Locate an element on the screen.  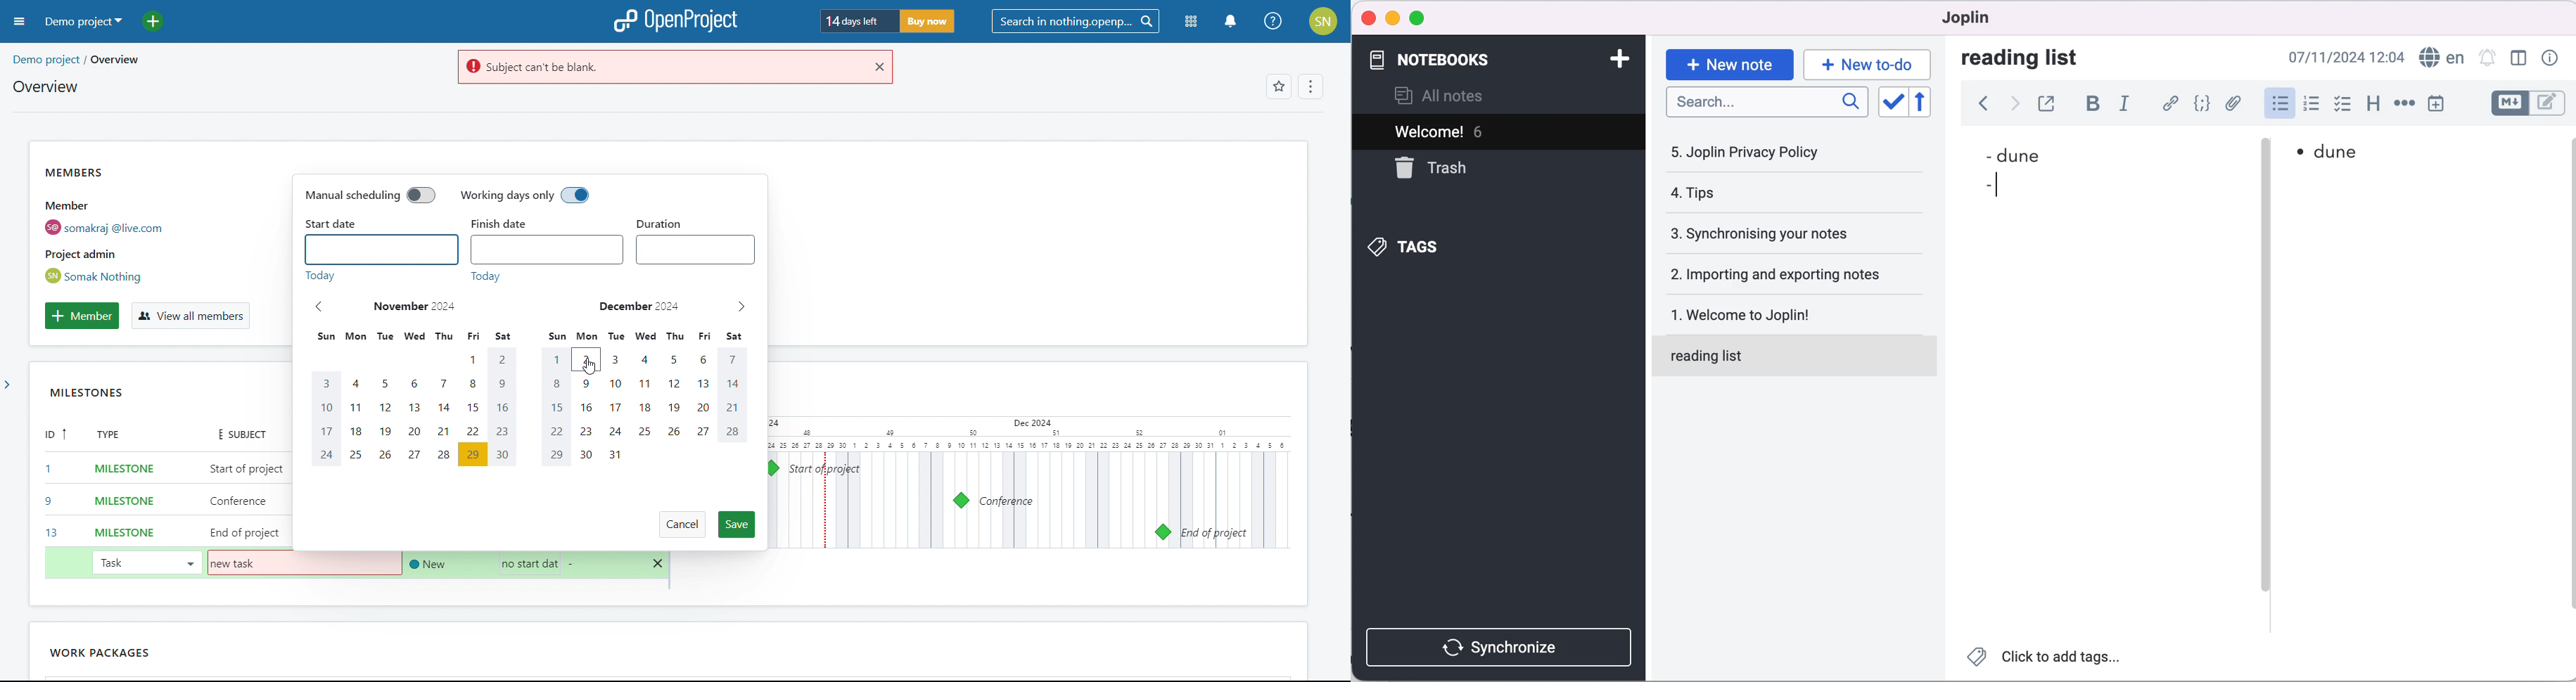
click to add tags is located at coordinates (2047, 661).